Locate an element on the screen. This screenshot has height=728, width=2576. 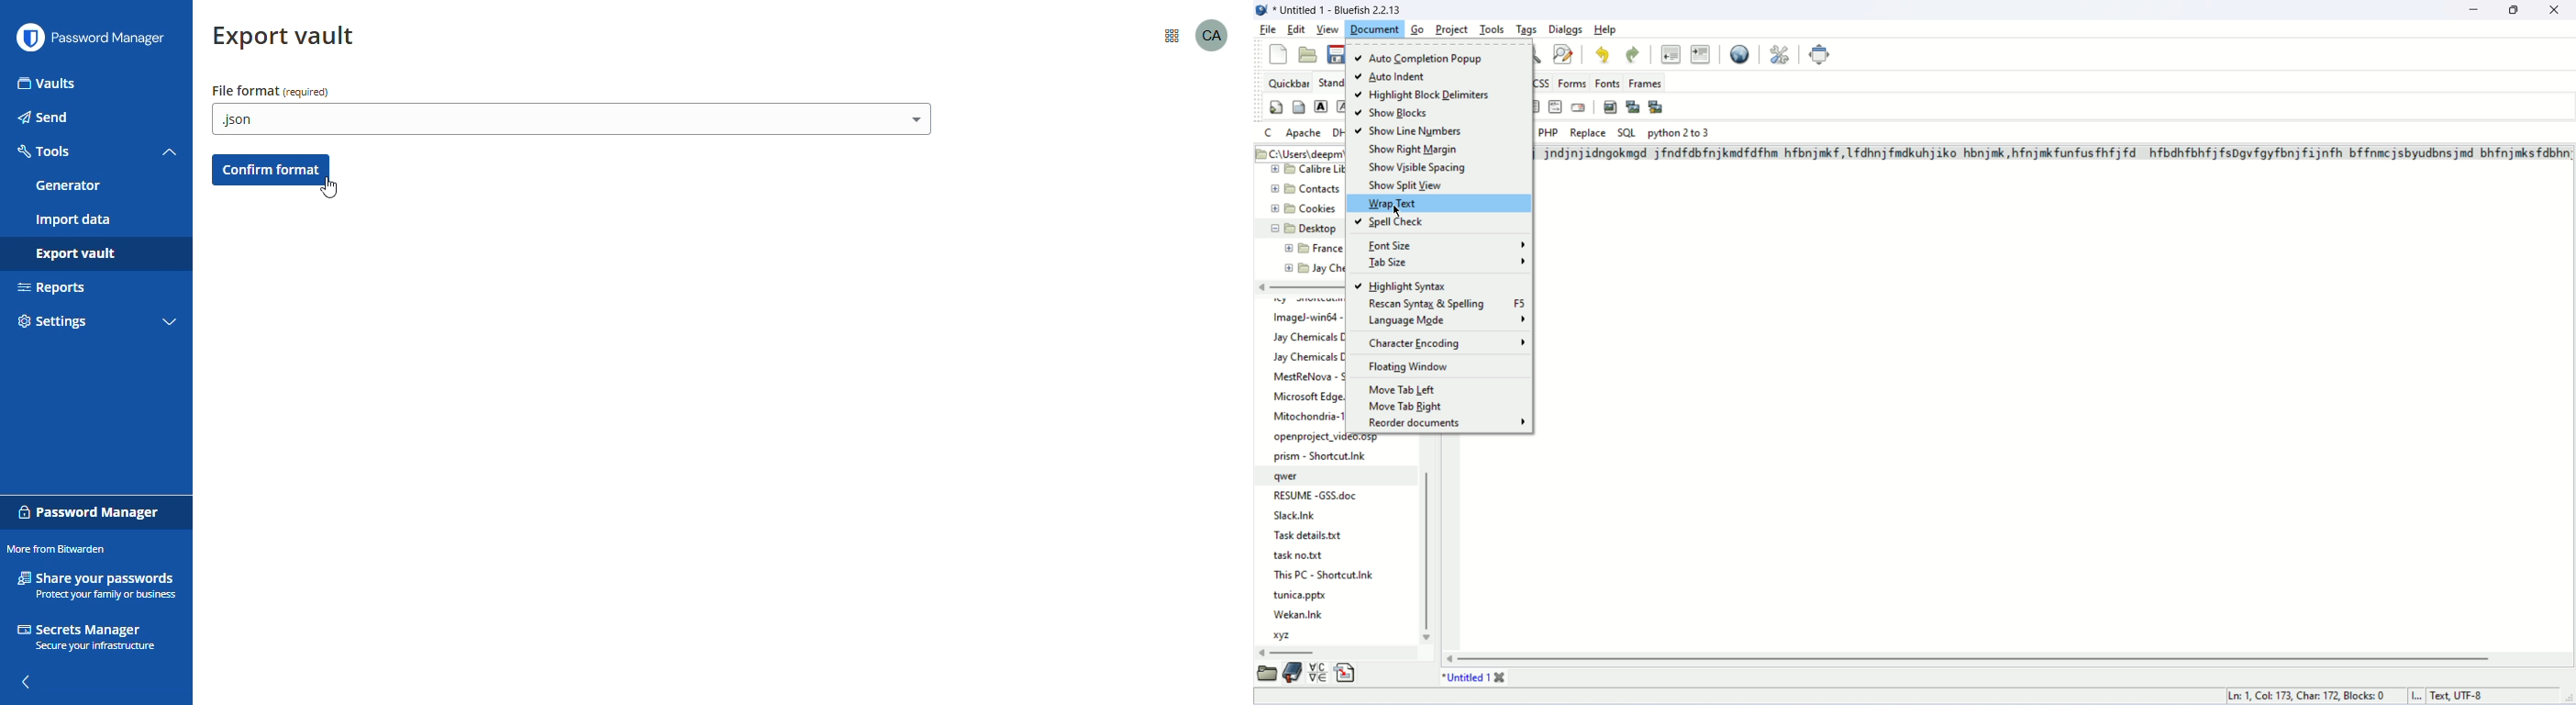
.json is located at coordinates (571, 119).